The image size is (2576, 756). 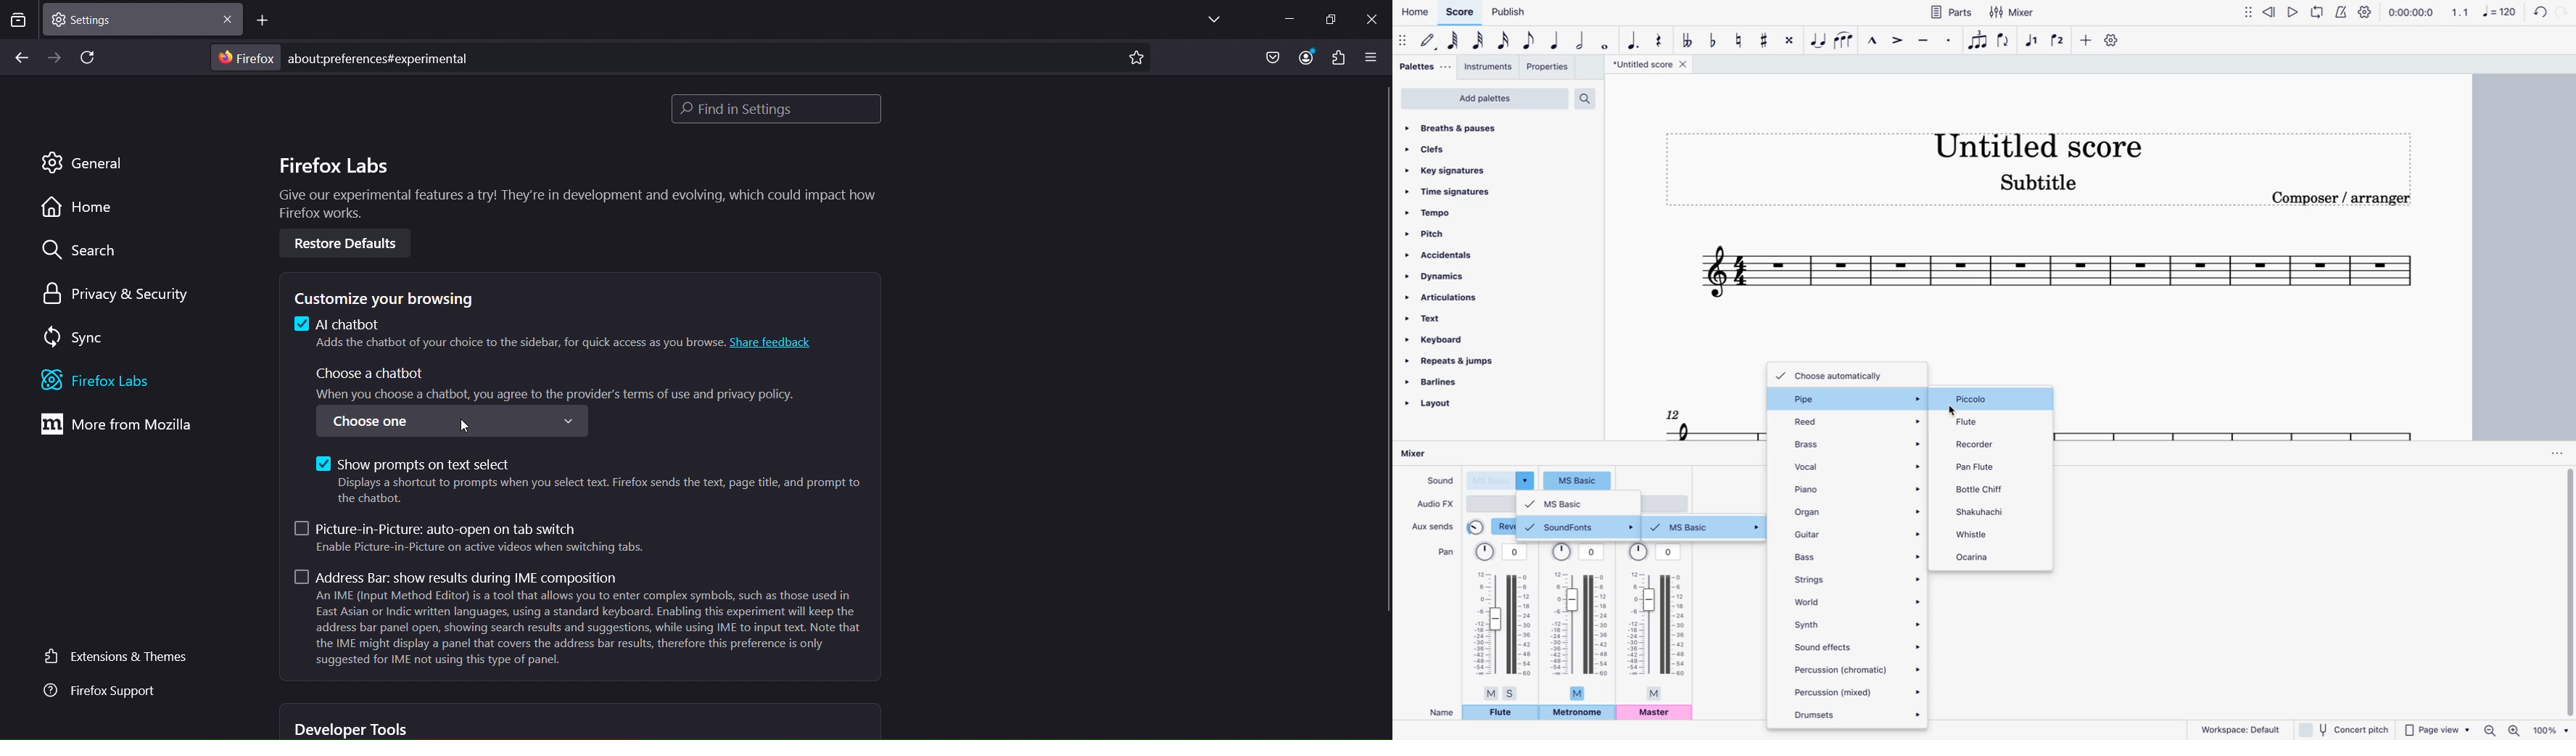 I want to click on layout, so click(x=1446, y=408).